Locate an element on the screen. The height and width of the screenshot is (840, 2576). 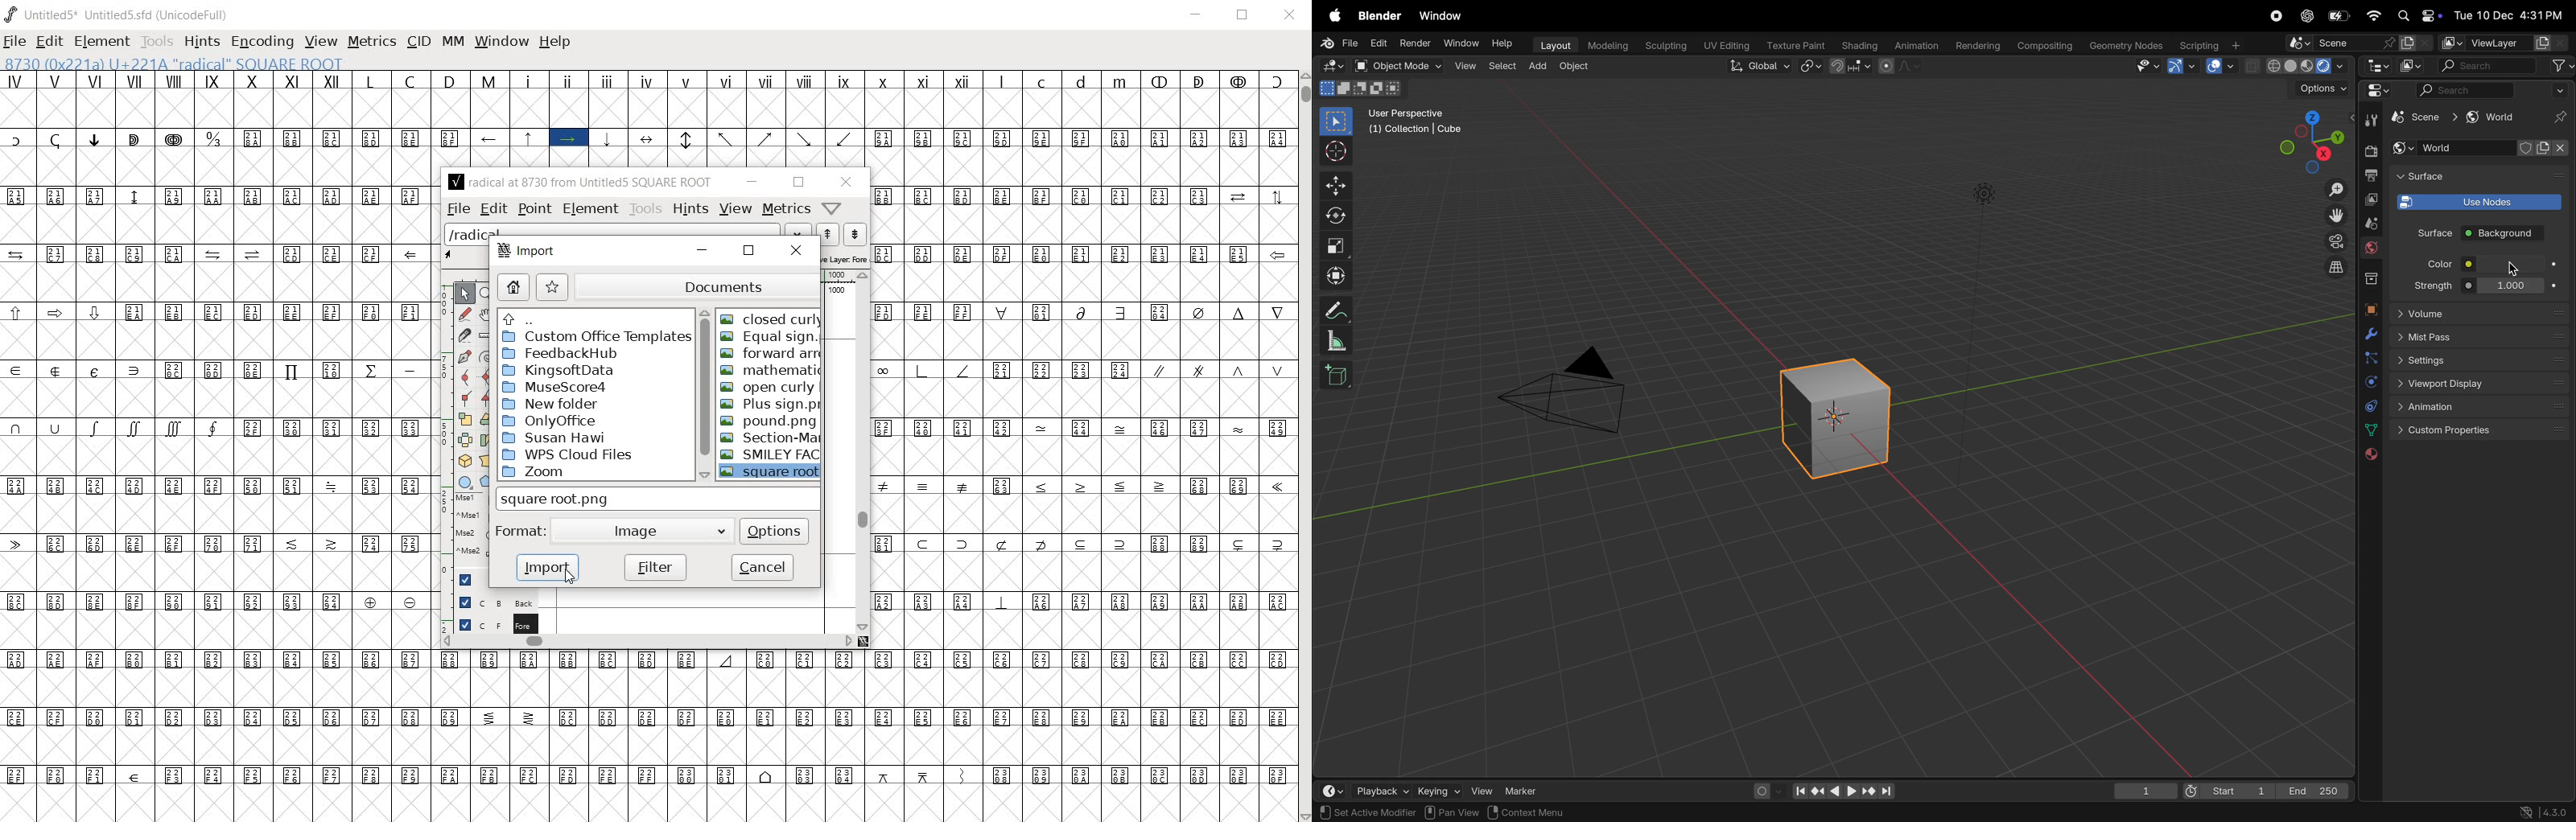
up directories is located at coordinates (594, 317).